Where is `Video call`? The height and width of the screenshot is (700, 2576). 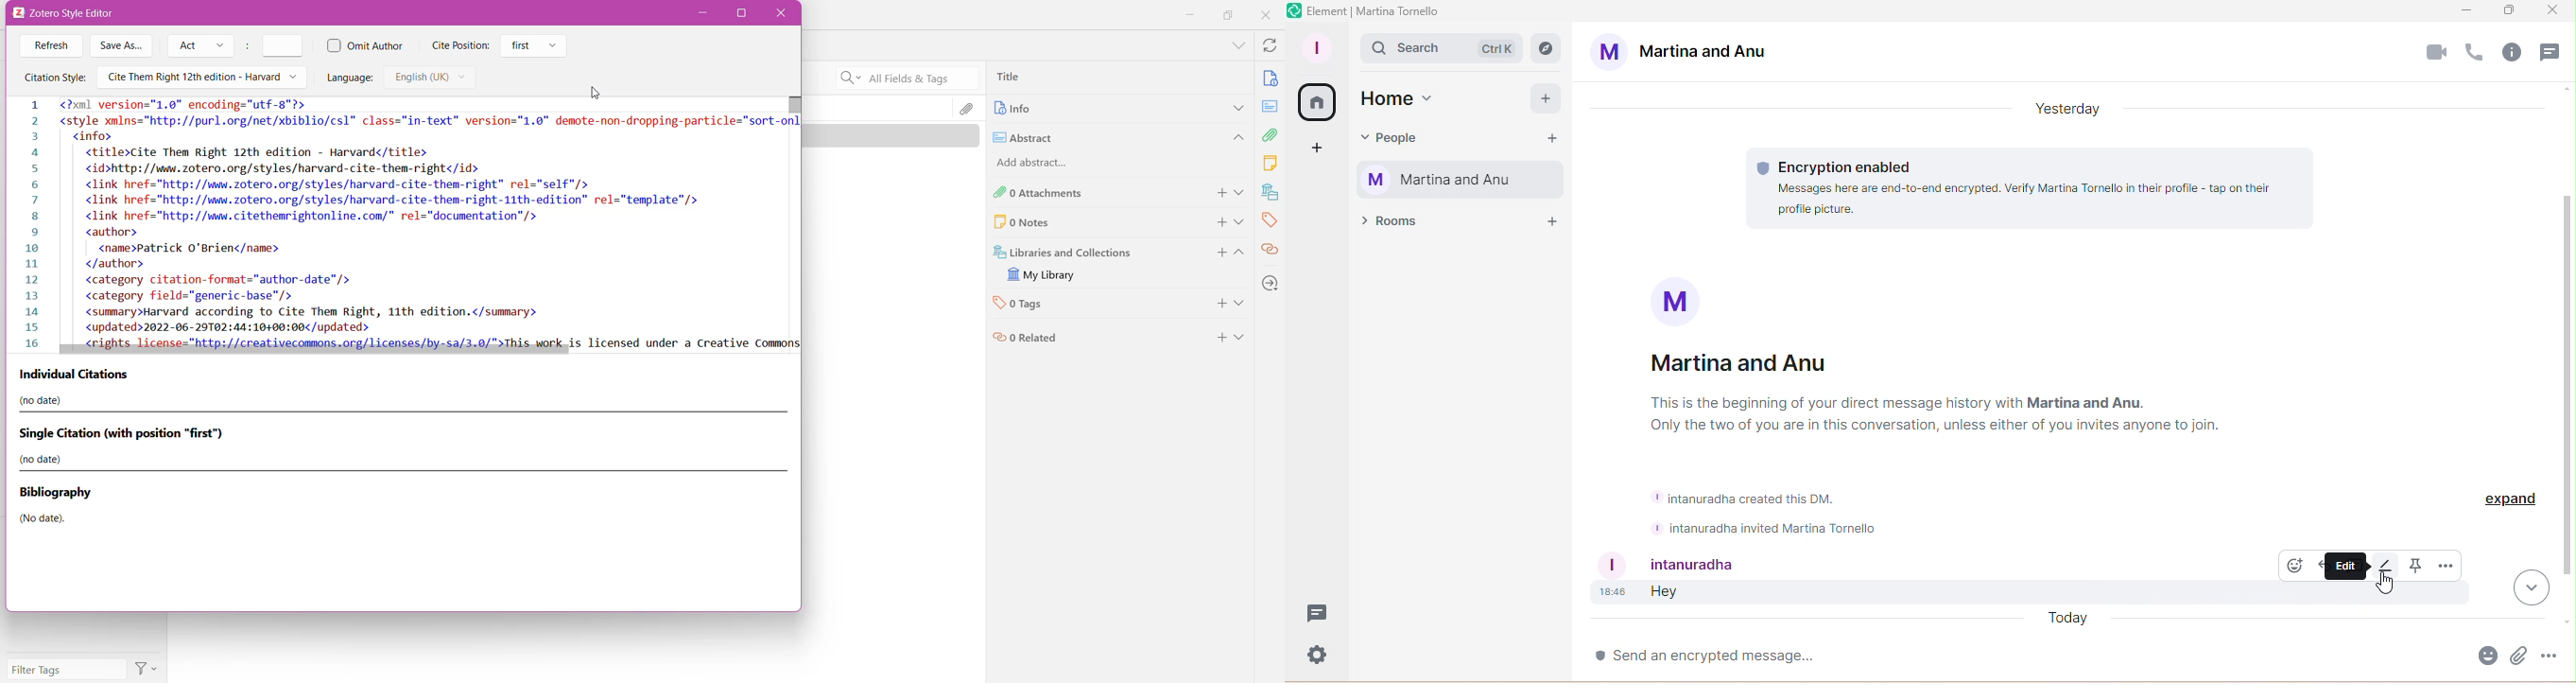 Video call is located at coordinates (2435, 55).